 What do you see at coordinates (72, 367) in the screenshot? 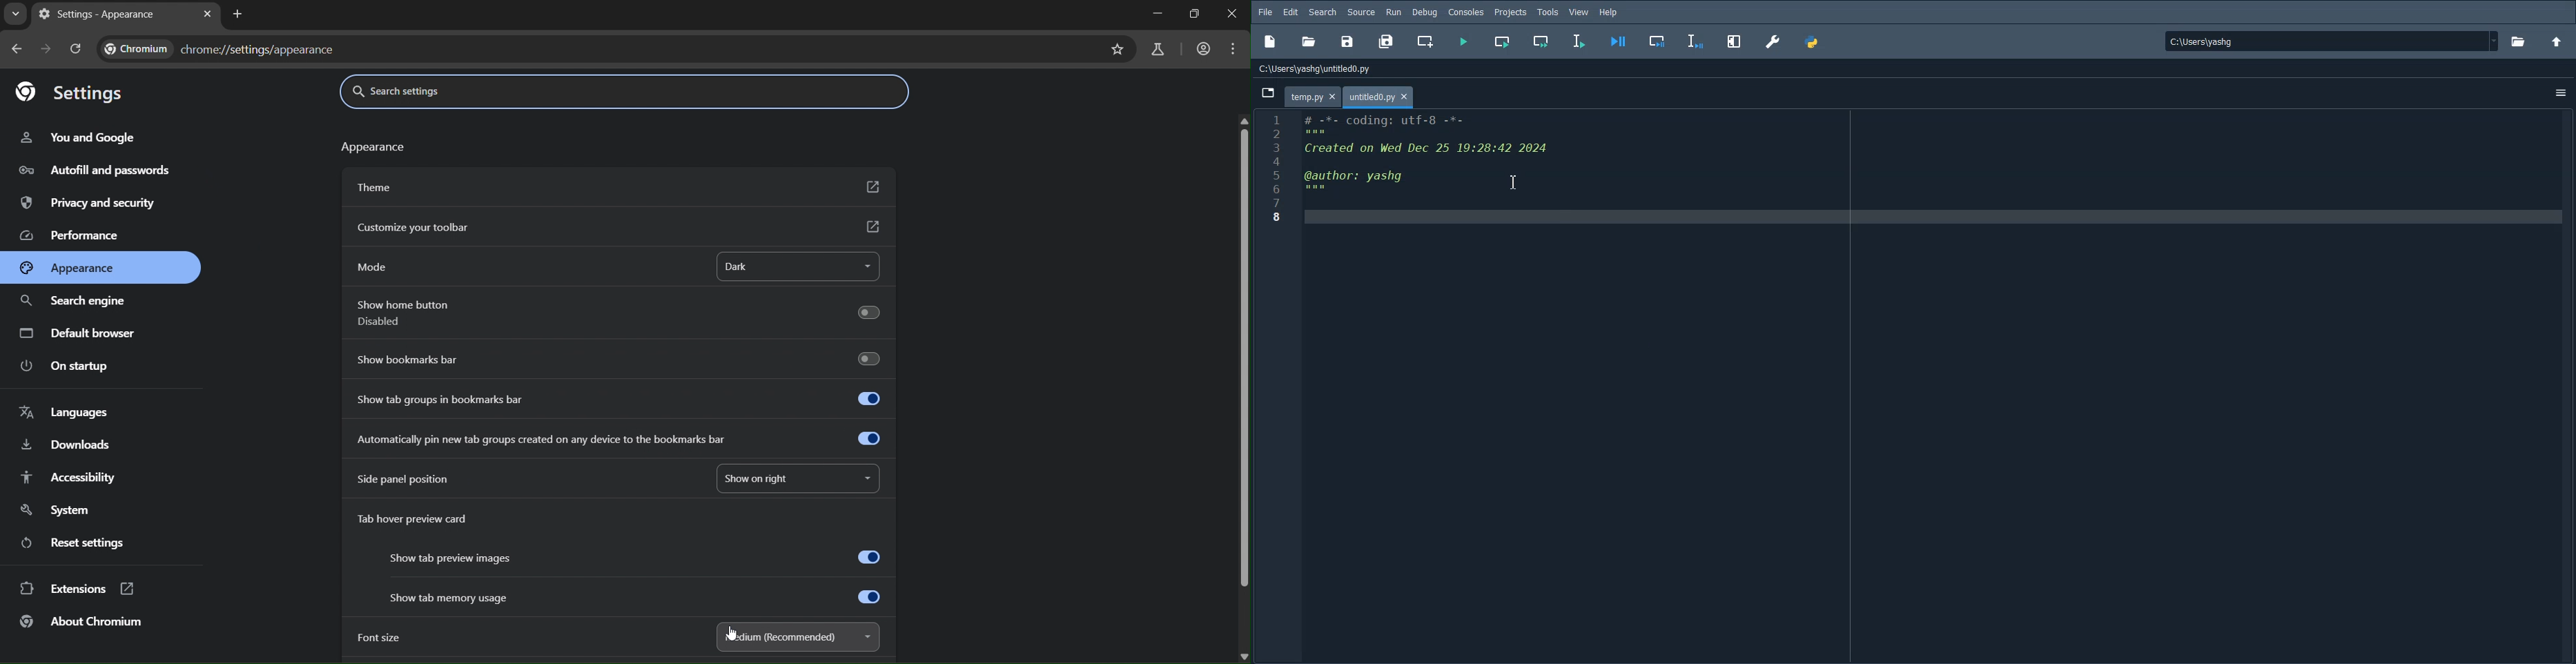
I see `on startup` at bounding box center [72, 367].